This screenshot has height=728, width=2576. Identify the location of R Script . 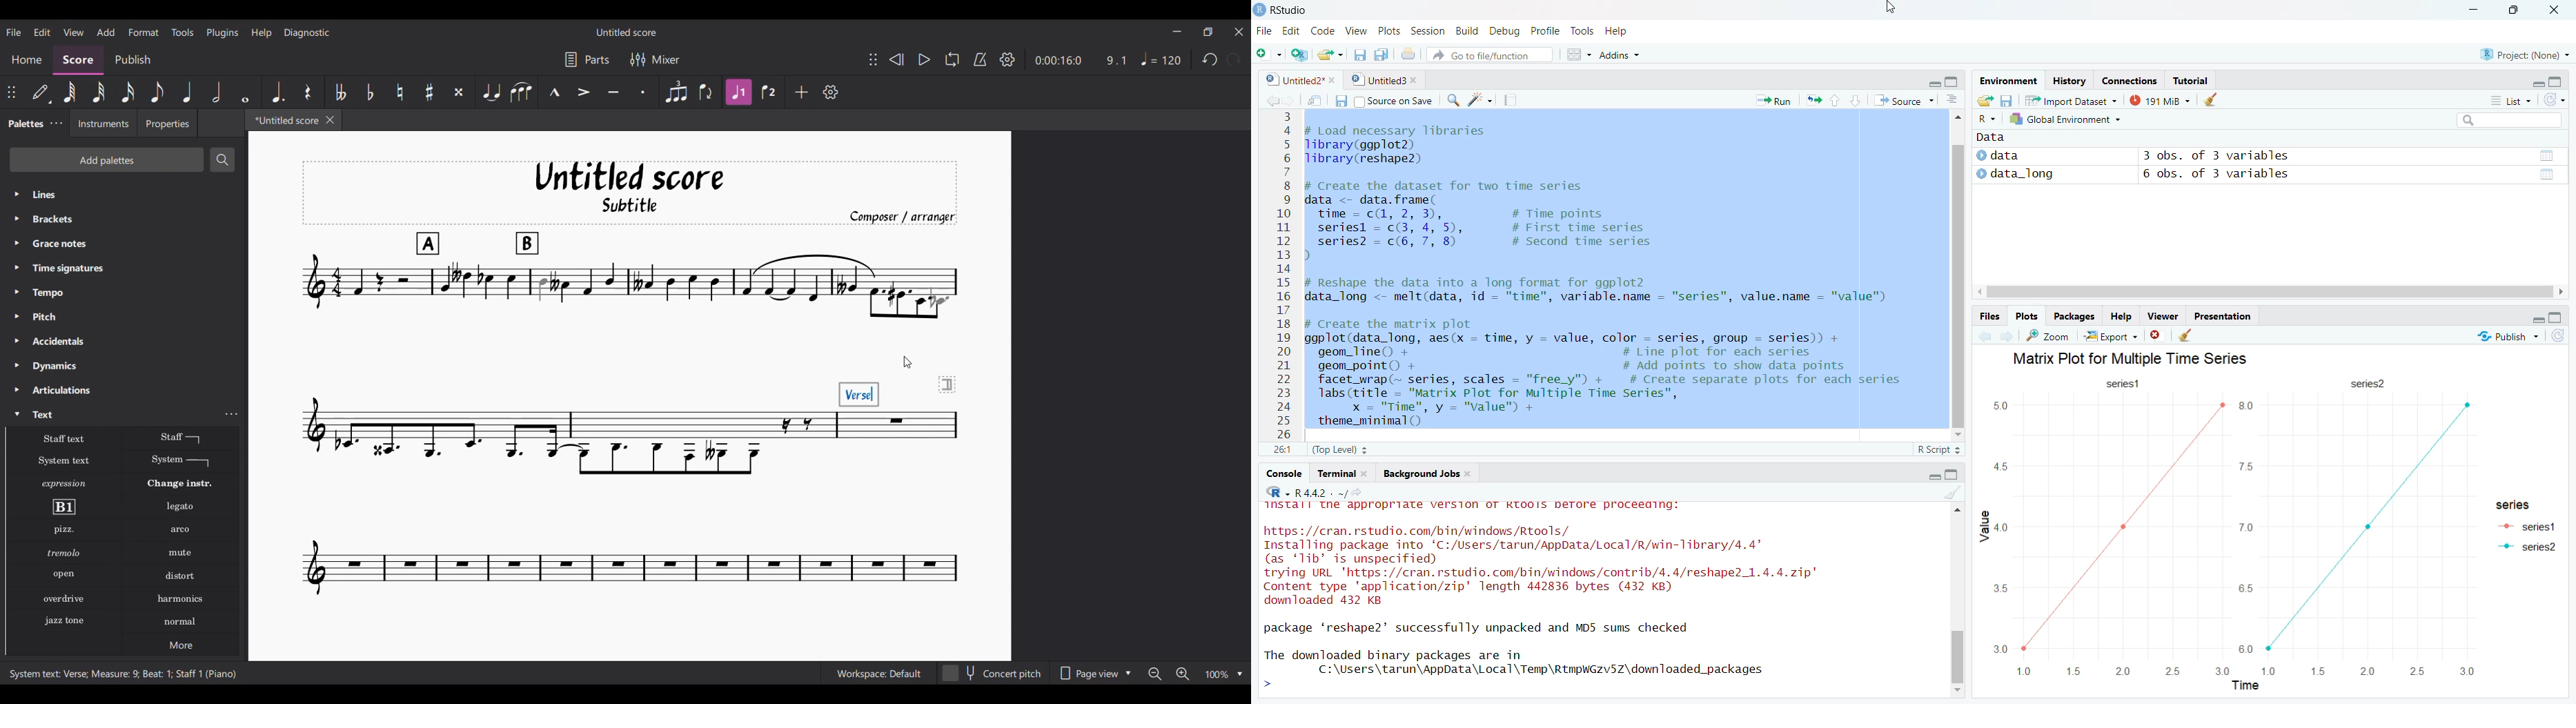
(1938, 450).